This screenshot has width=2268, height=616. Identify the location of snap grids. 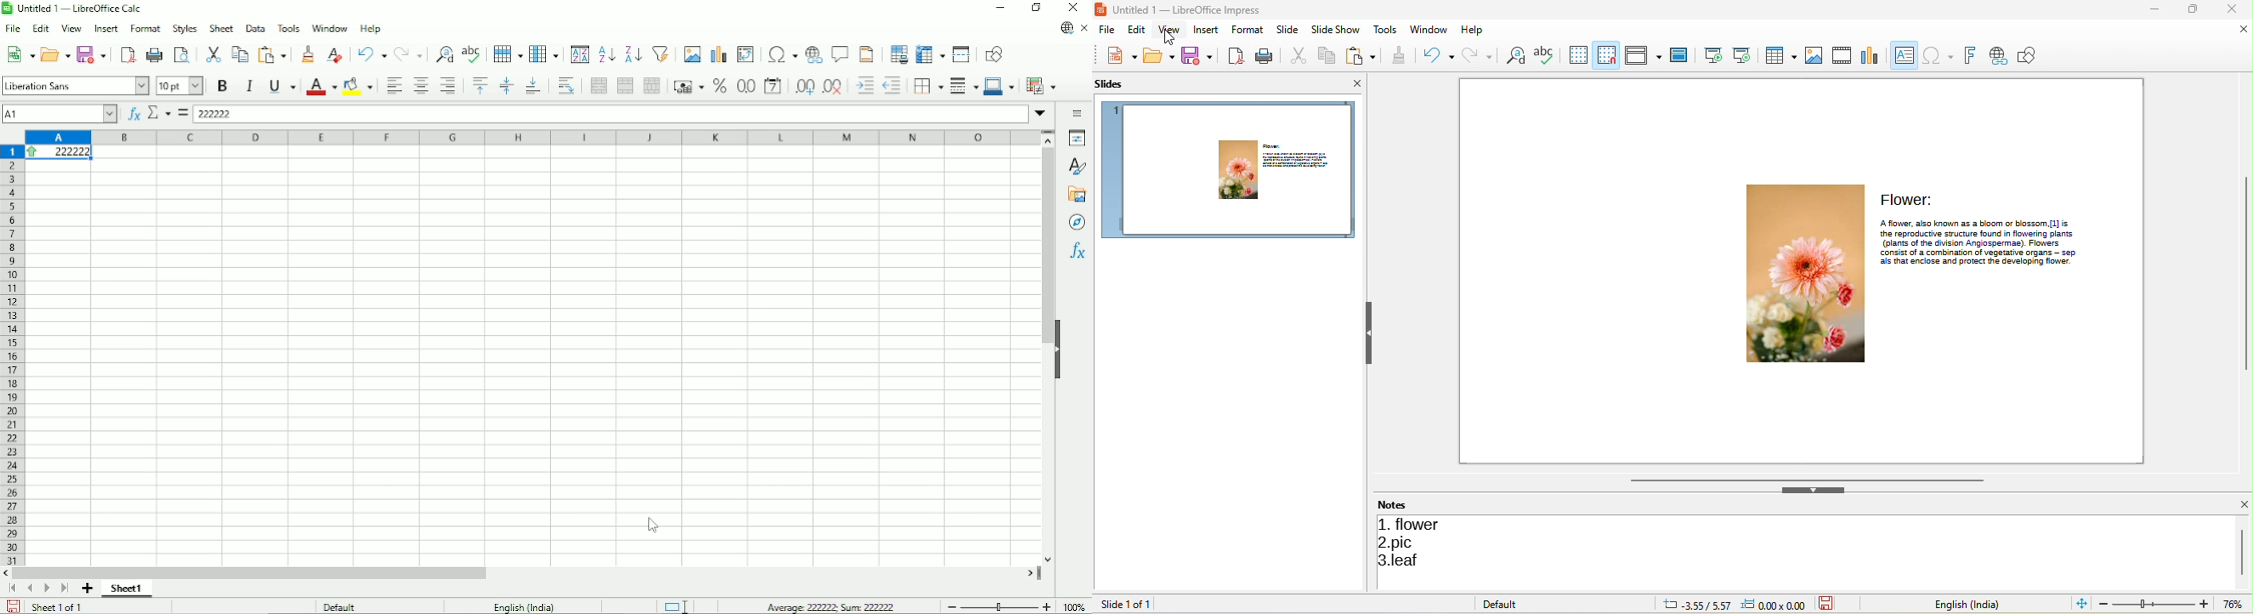
(1608, 55).